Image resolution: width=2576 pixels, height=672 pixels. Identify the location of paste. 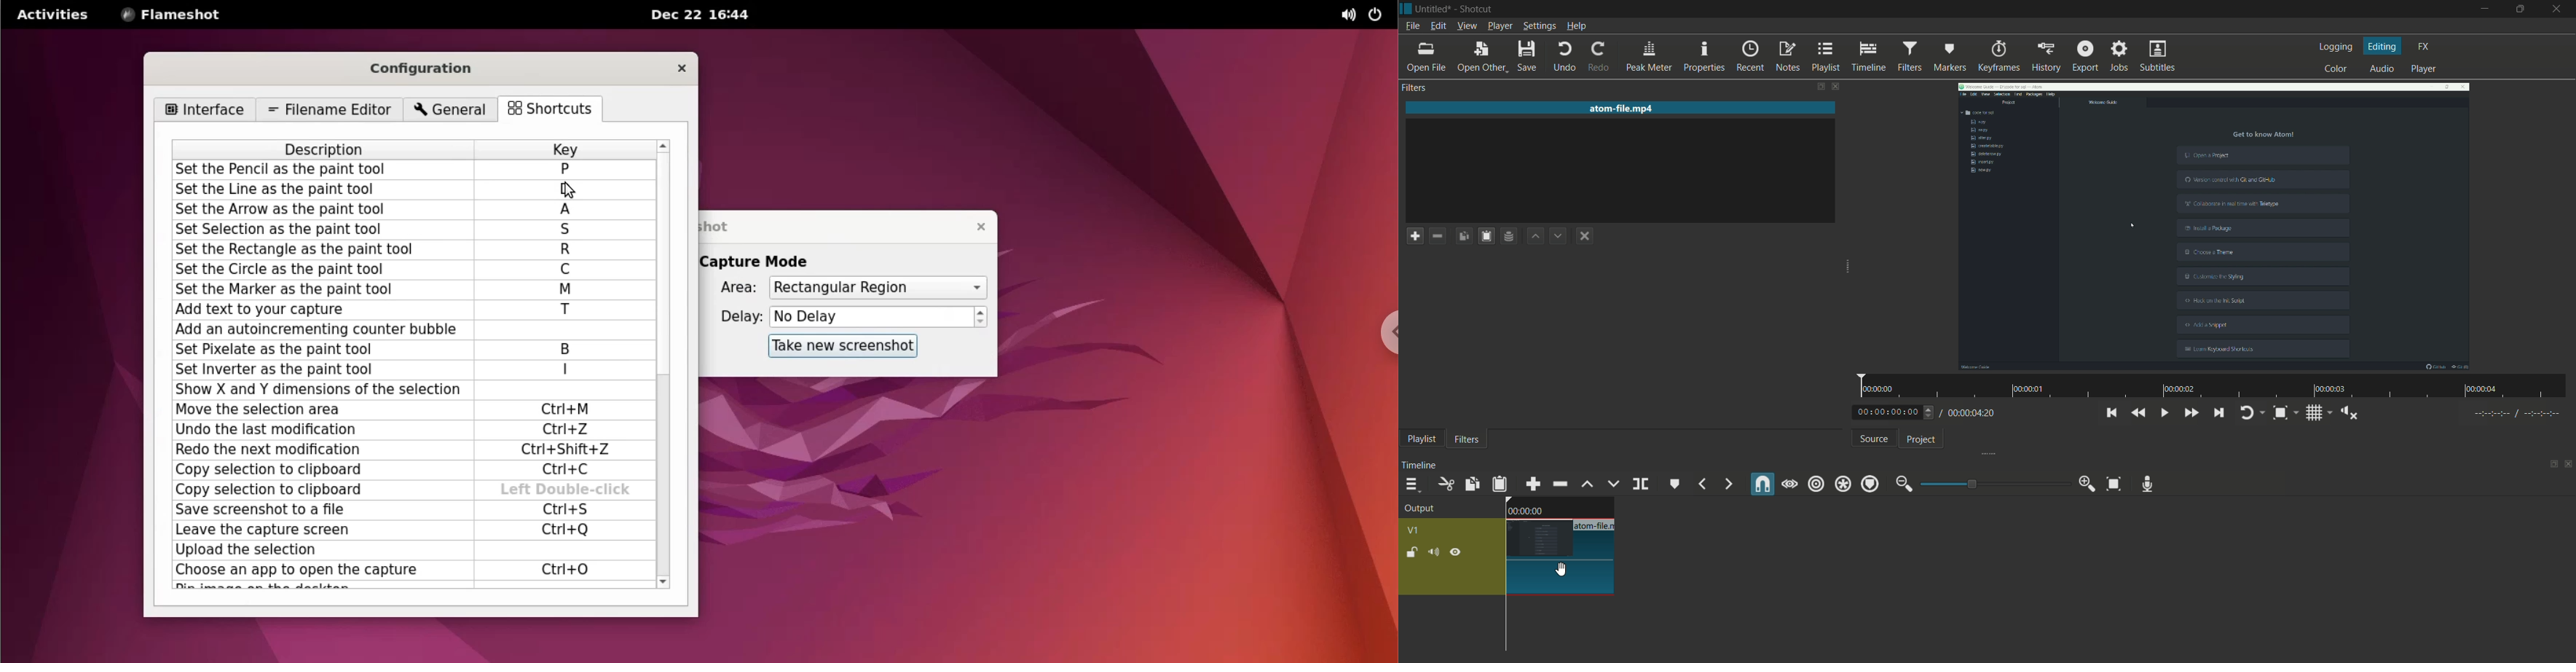
(1500, 484).